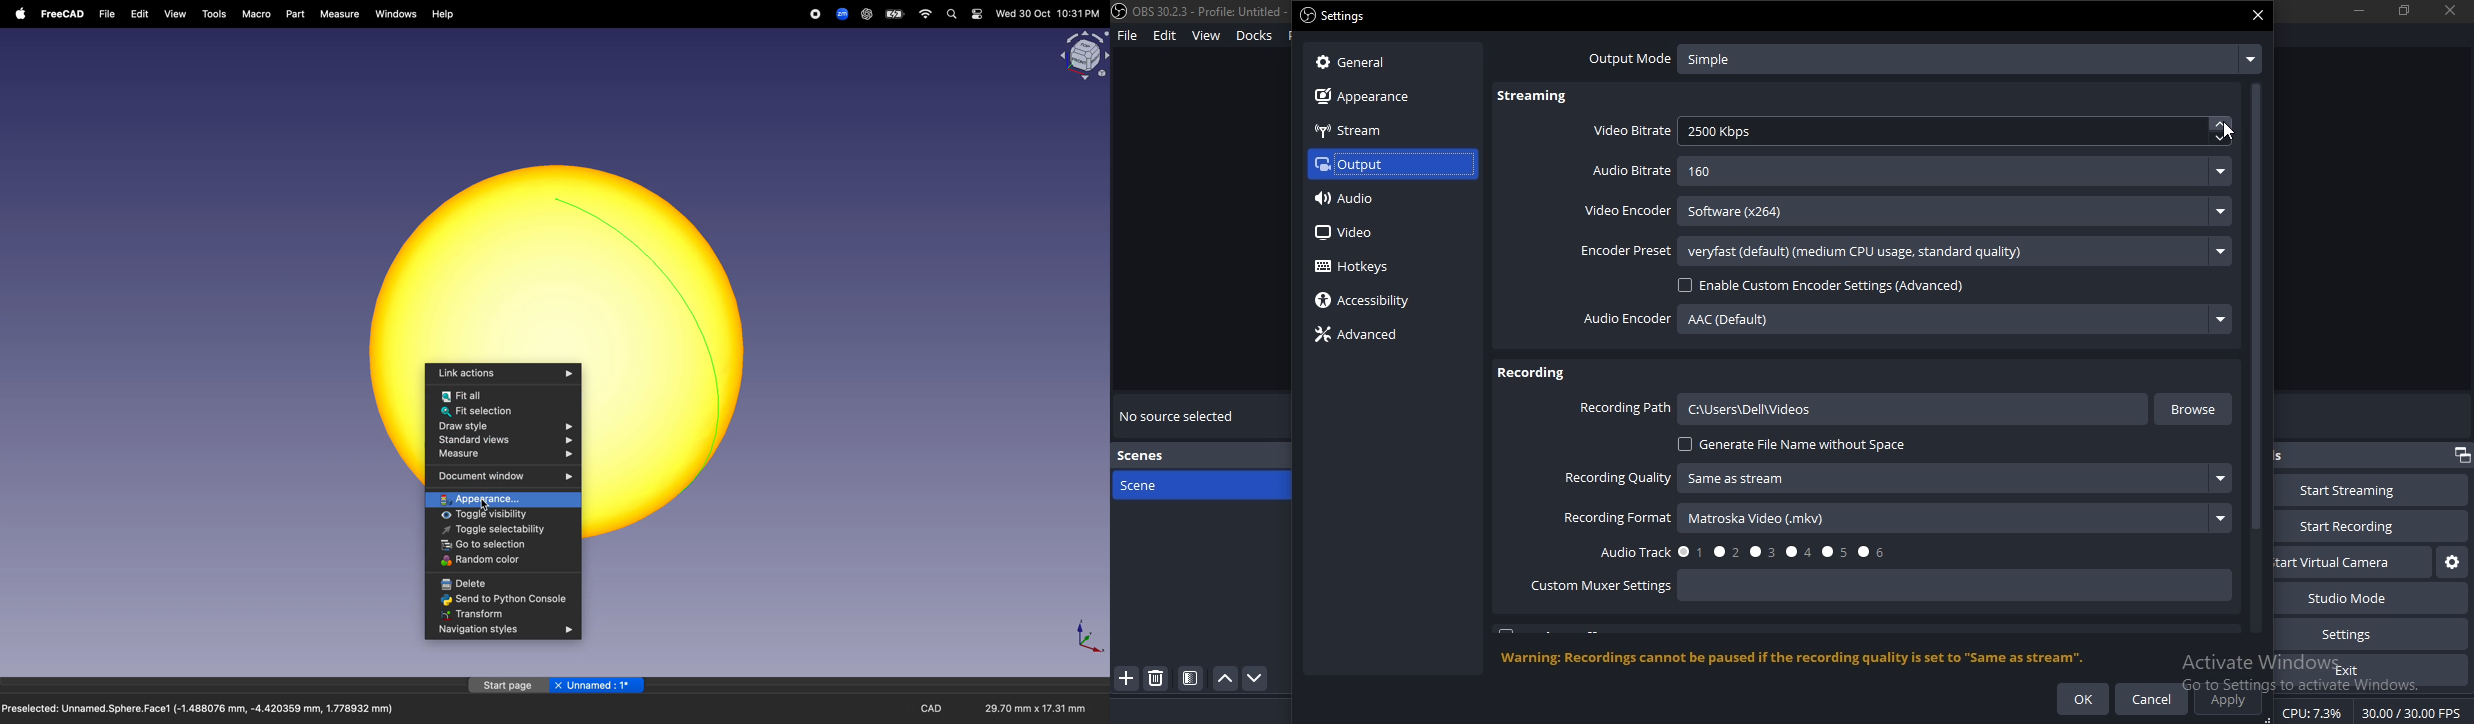 Image resolution: width=2492 pixels, height=728 pixels. Describe the element at coordinates (840, 13) in the screenshot. I see `zoom` at that location.